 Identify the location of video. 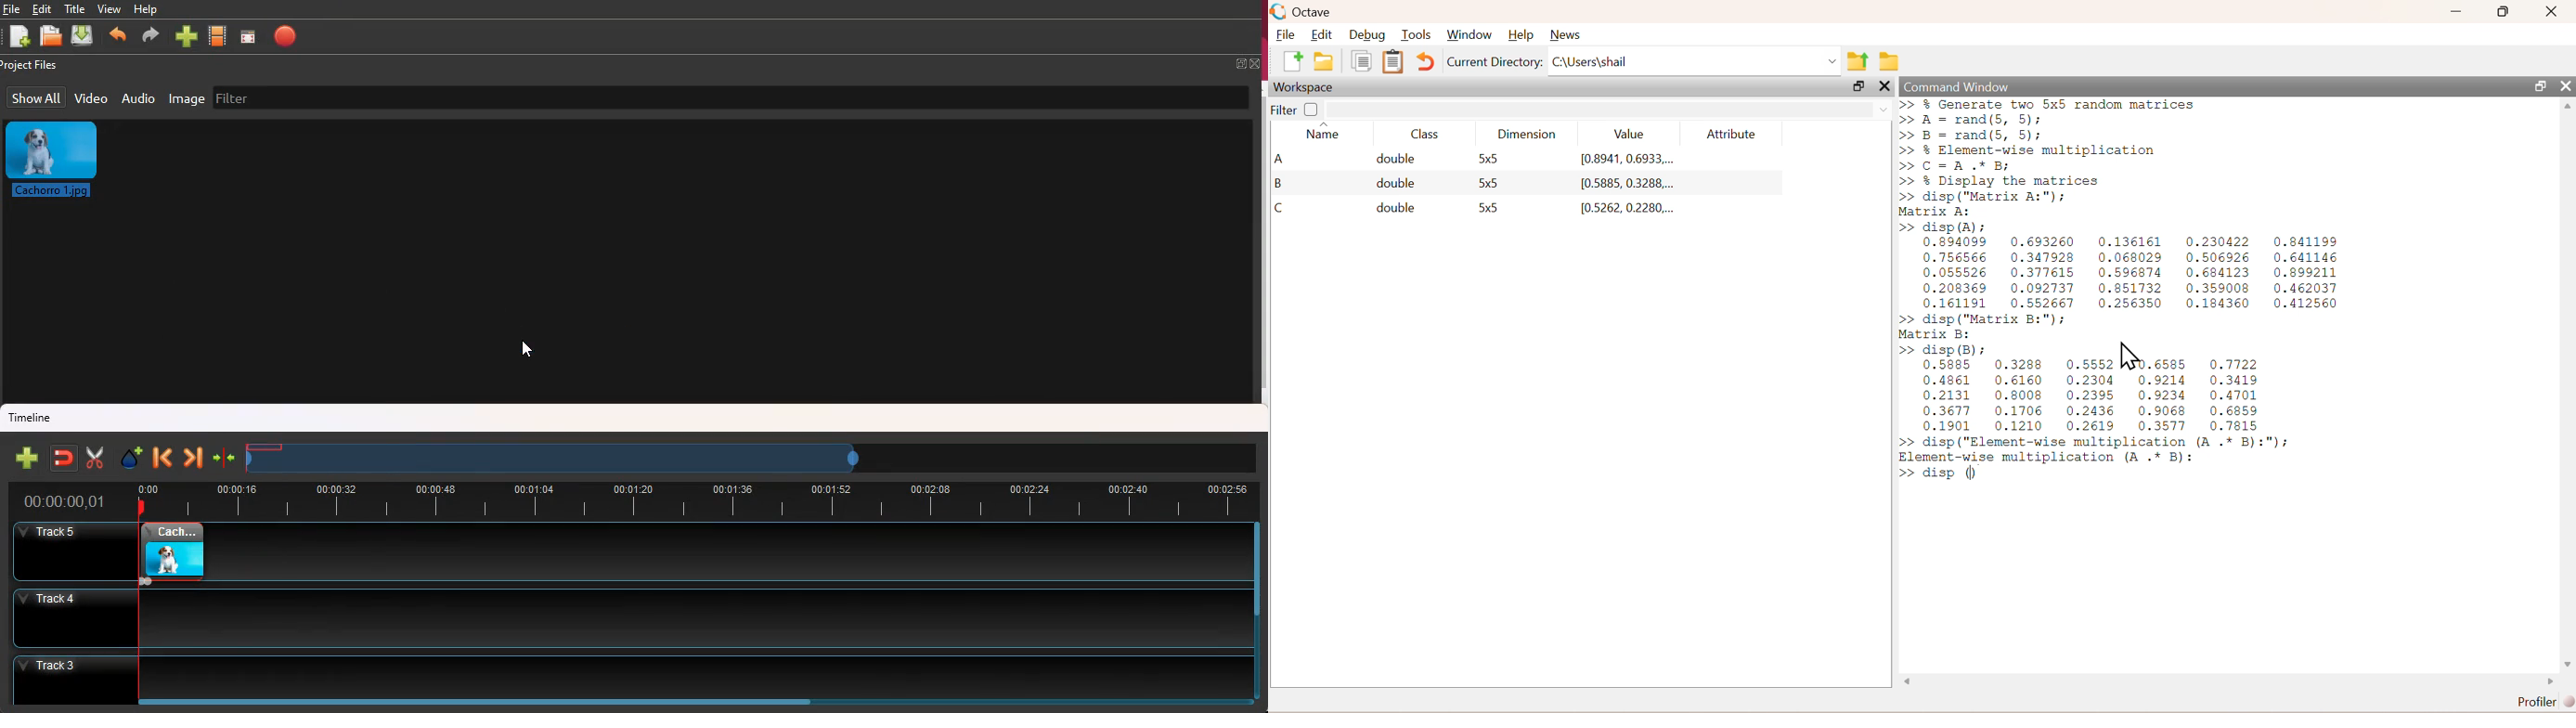
(92, 97).